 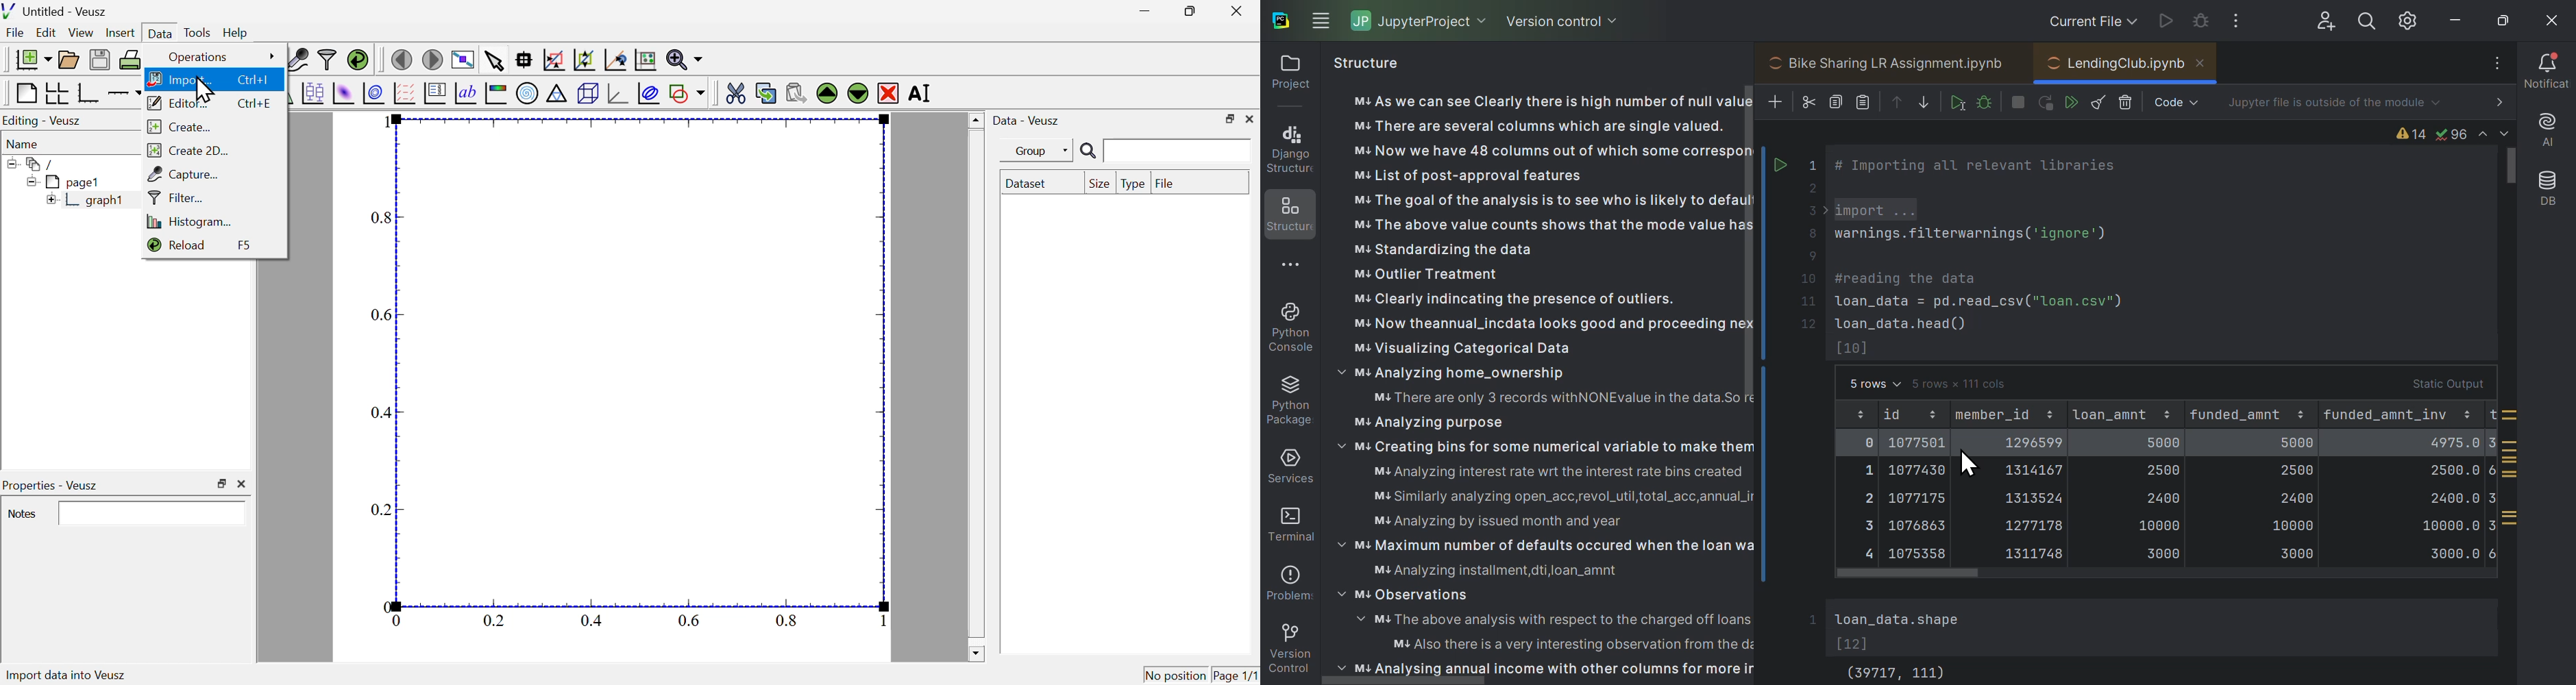 What do you see at coordinates (591, 621) in the screenshot?
I see `0.4` at bounding box center [591, 621].